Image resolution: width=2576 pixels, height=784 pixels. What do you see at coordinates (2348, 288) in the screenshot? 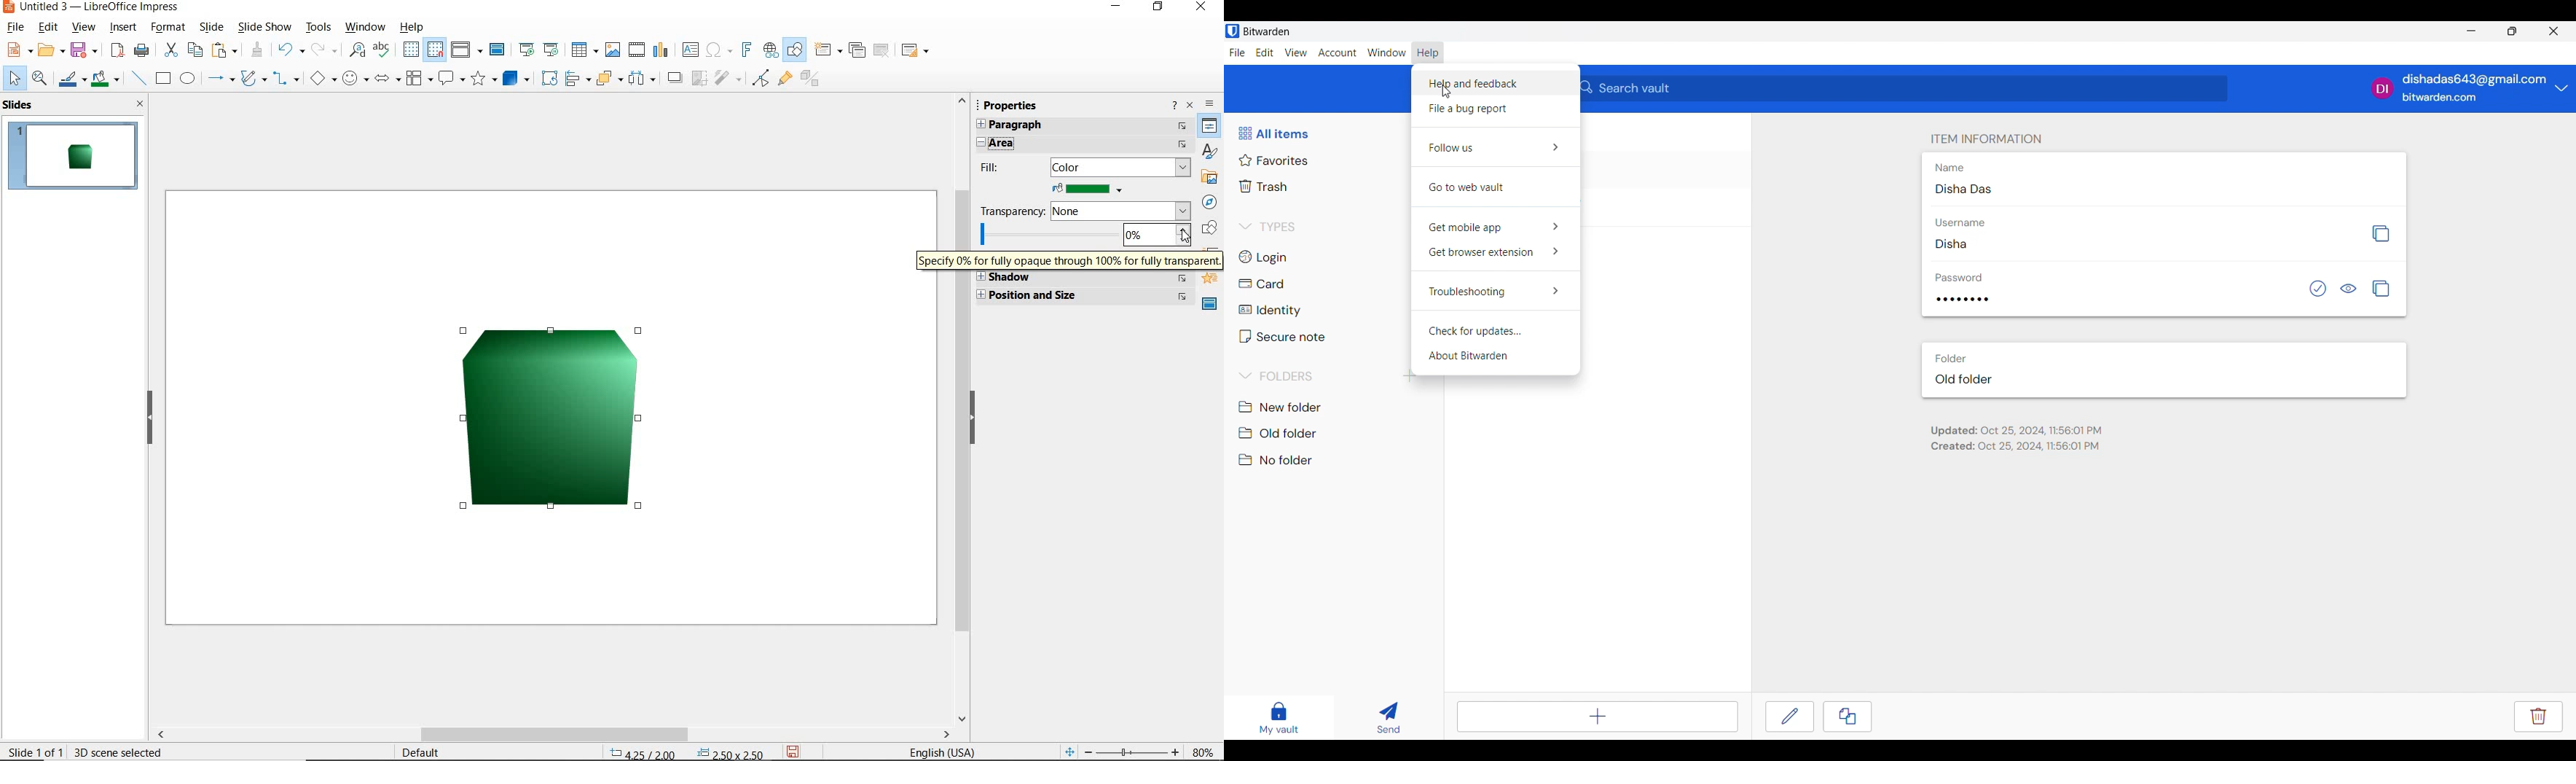
I see `Toggle visibility` at bounding box center [2348, 288].